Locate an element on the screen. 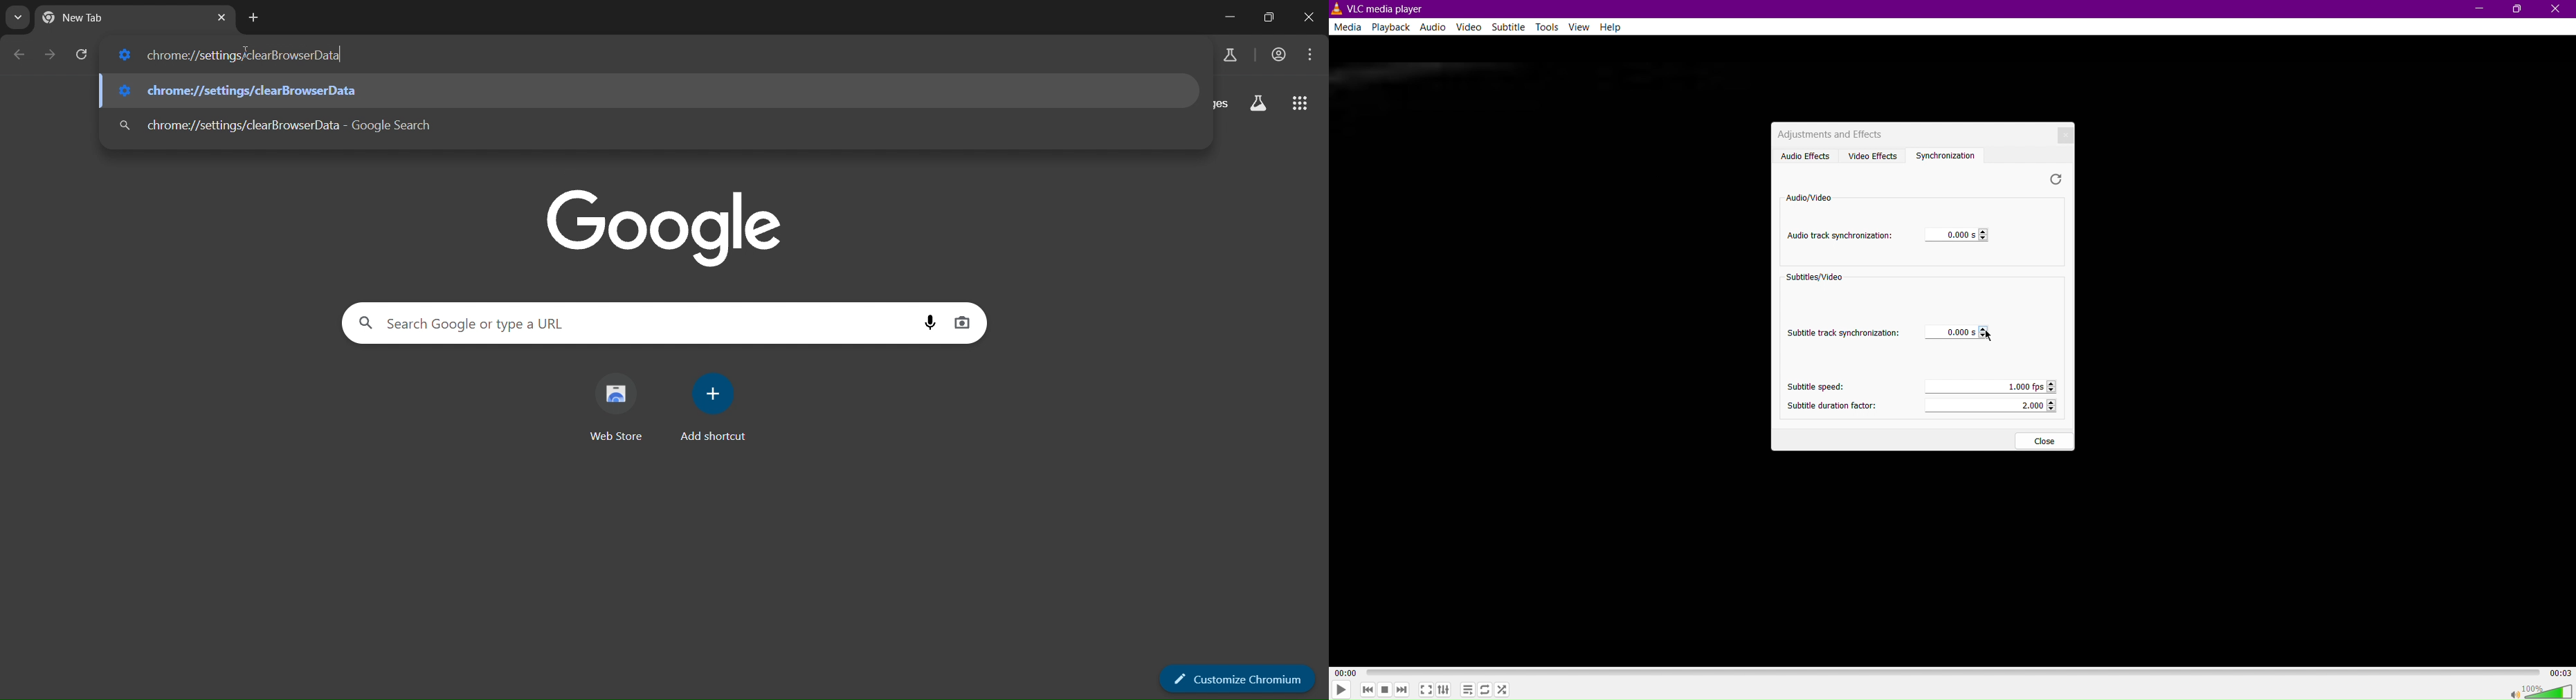  Media  is located at coordinates (1347, 29).